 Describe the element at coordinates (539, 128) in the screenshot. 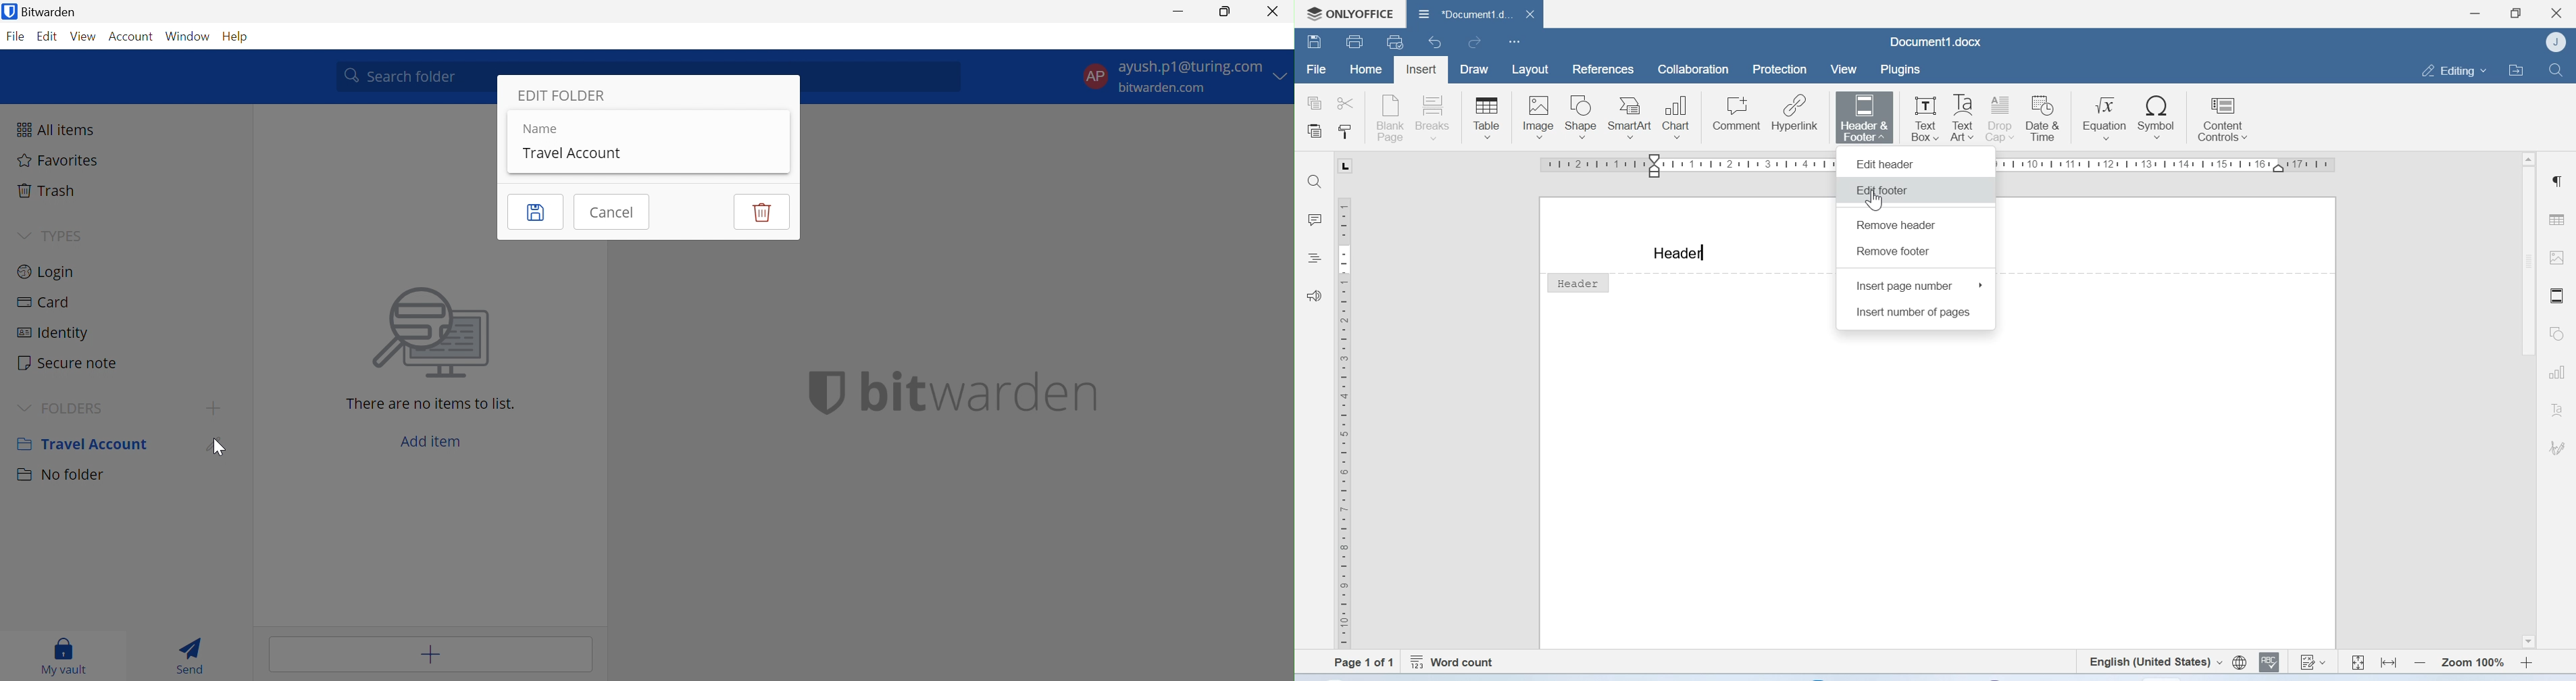

I see `Name` at that location.